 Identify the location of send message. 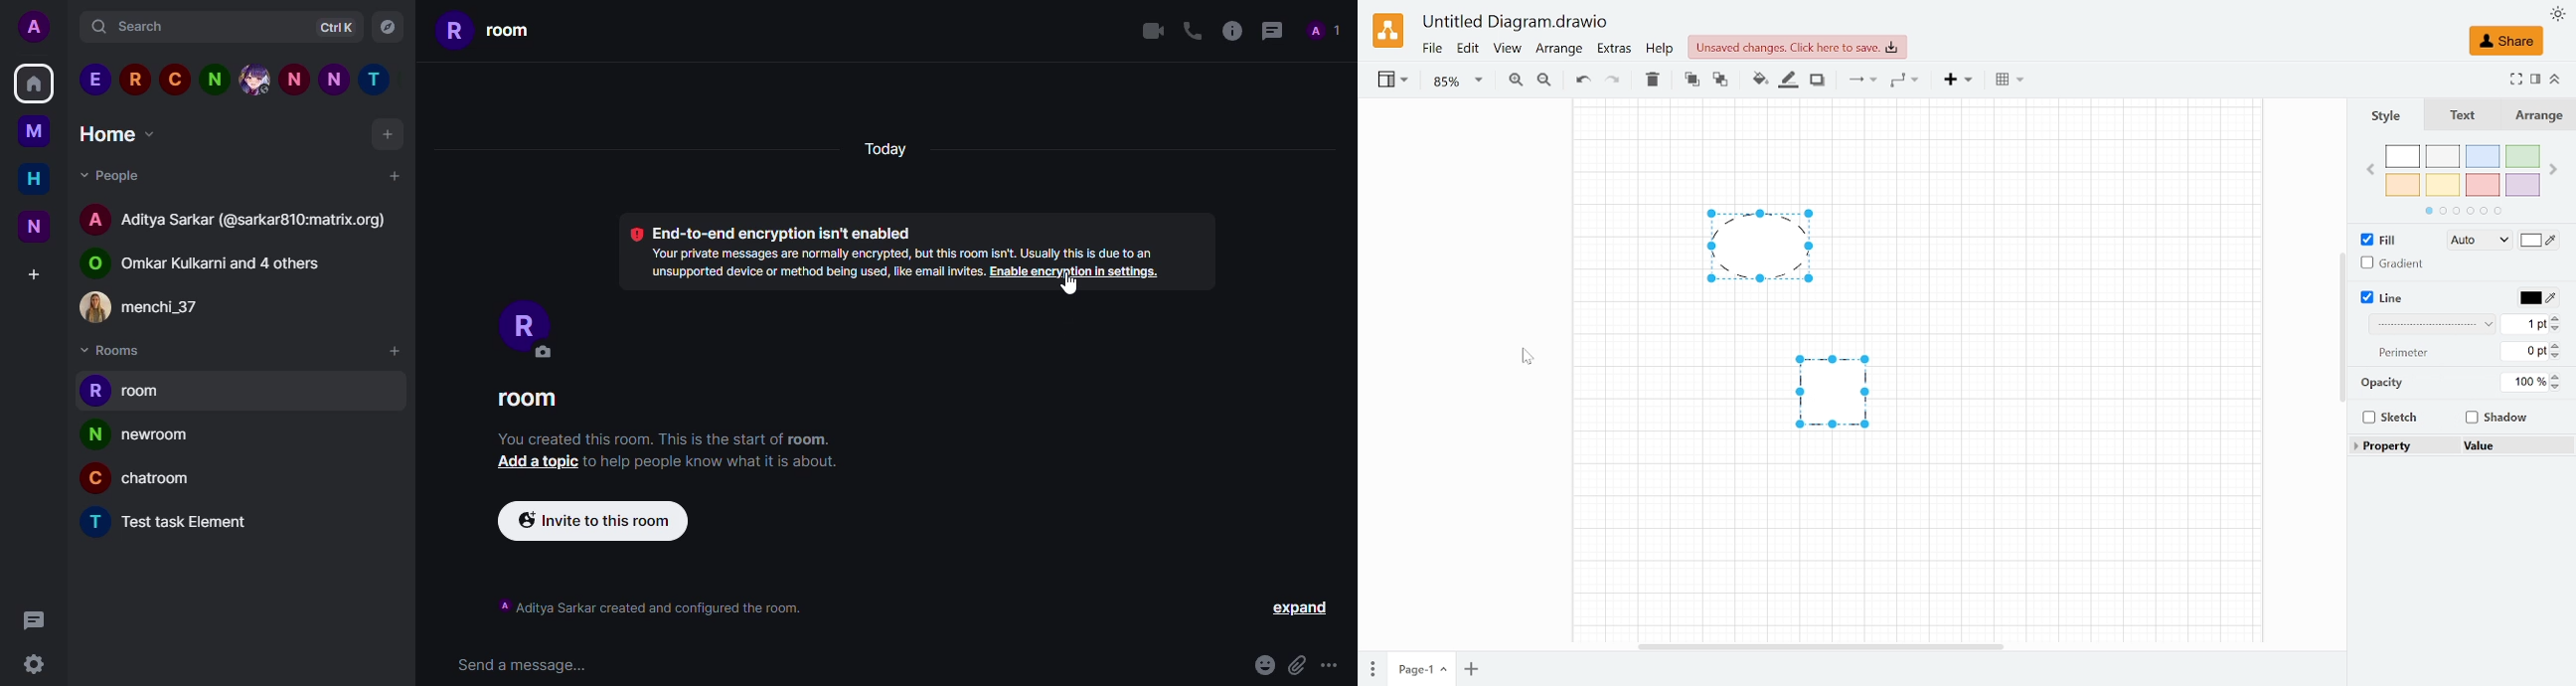
(527, 665).